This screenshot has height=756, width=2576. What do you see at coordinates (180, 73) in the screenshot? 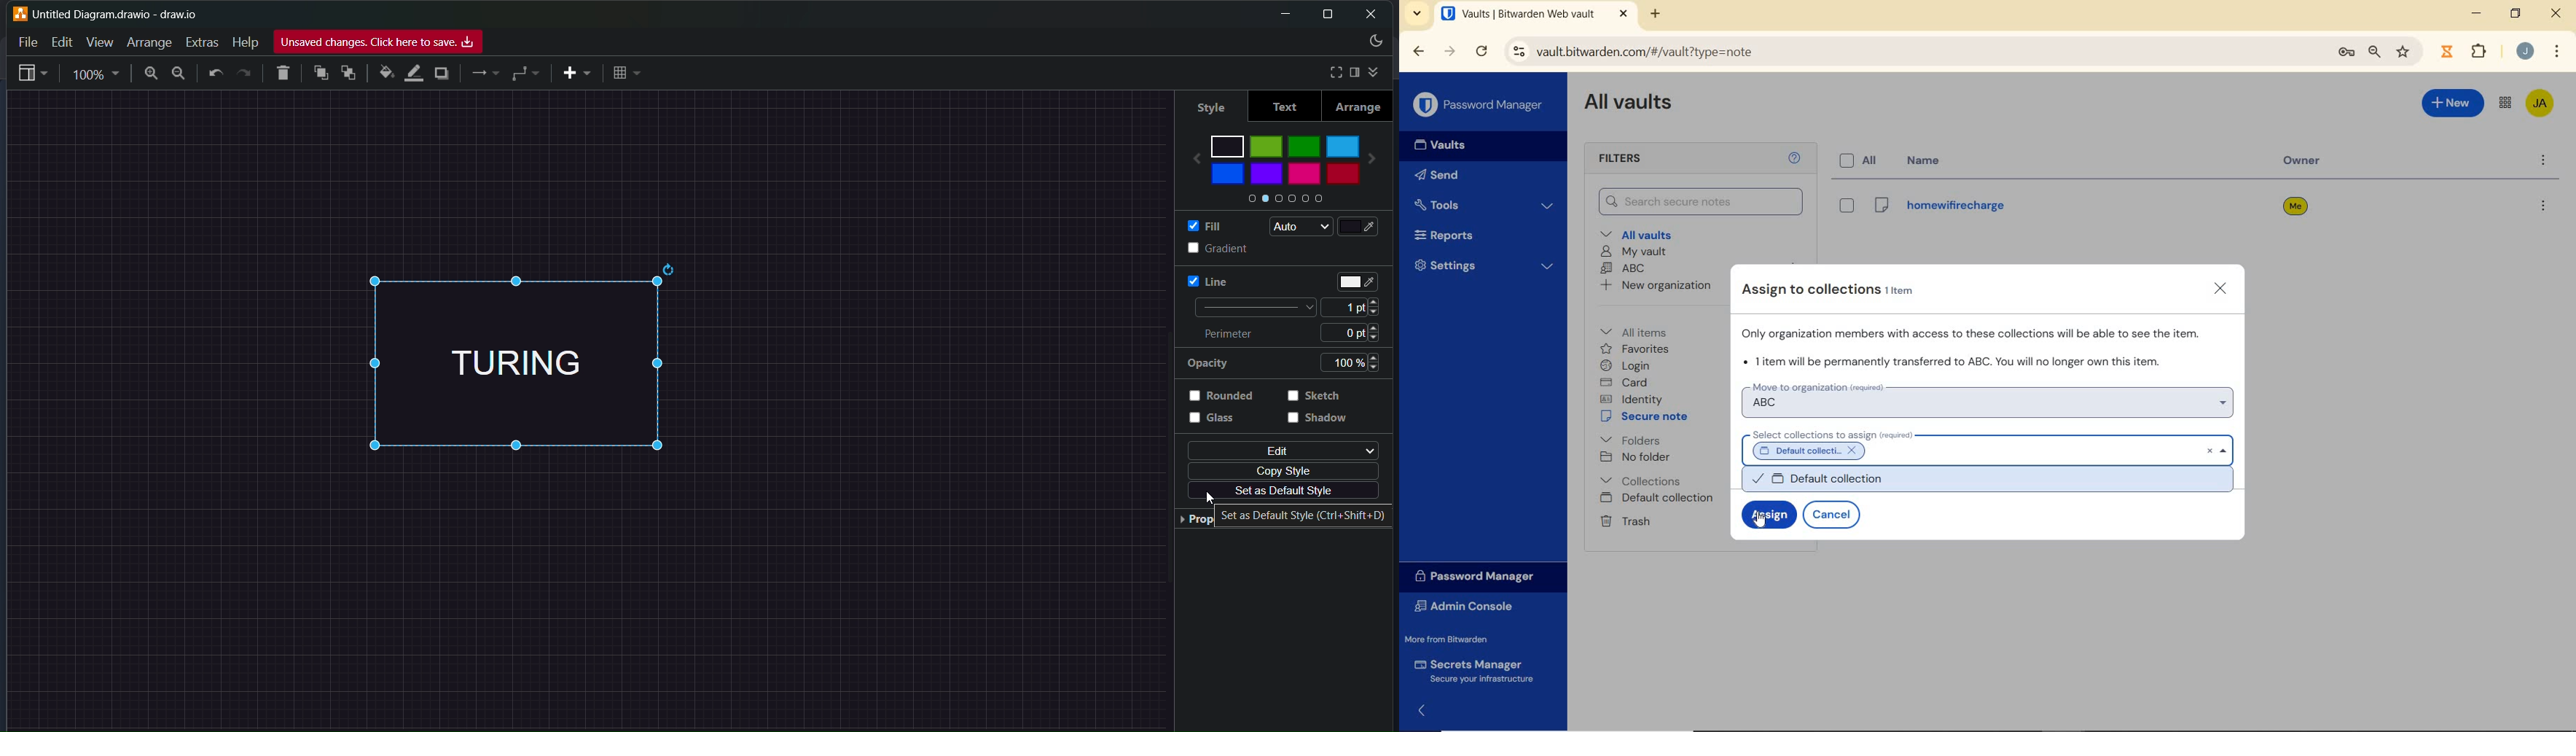
I see `zoom out` at bounding box center [180, 73].